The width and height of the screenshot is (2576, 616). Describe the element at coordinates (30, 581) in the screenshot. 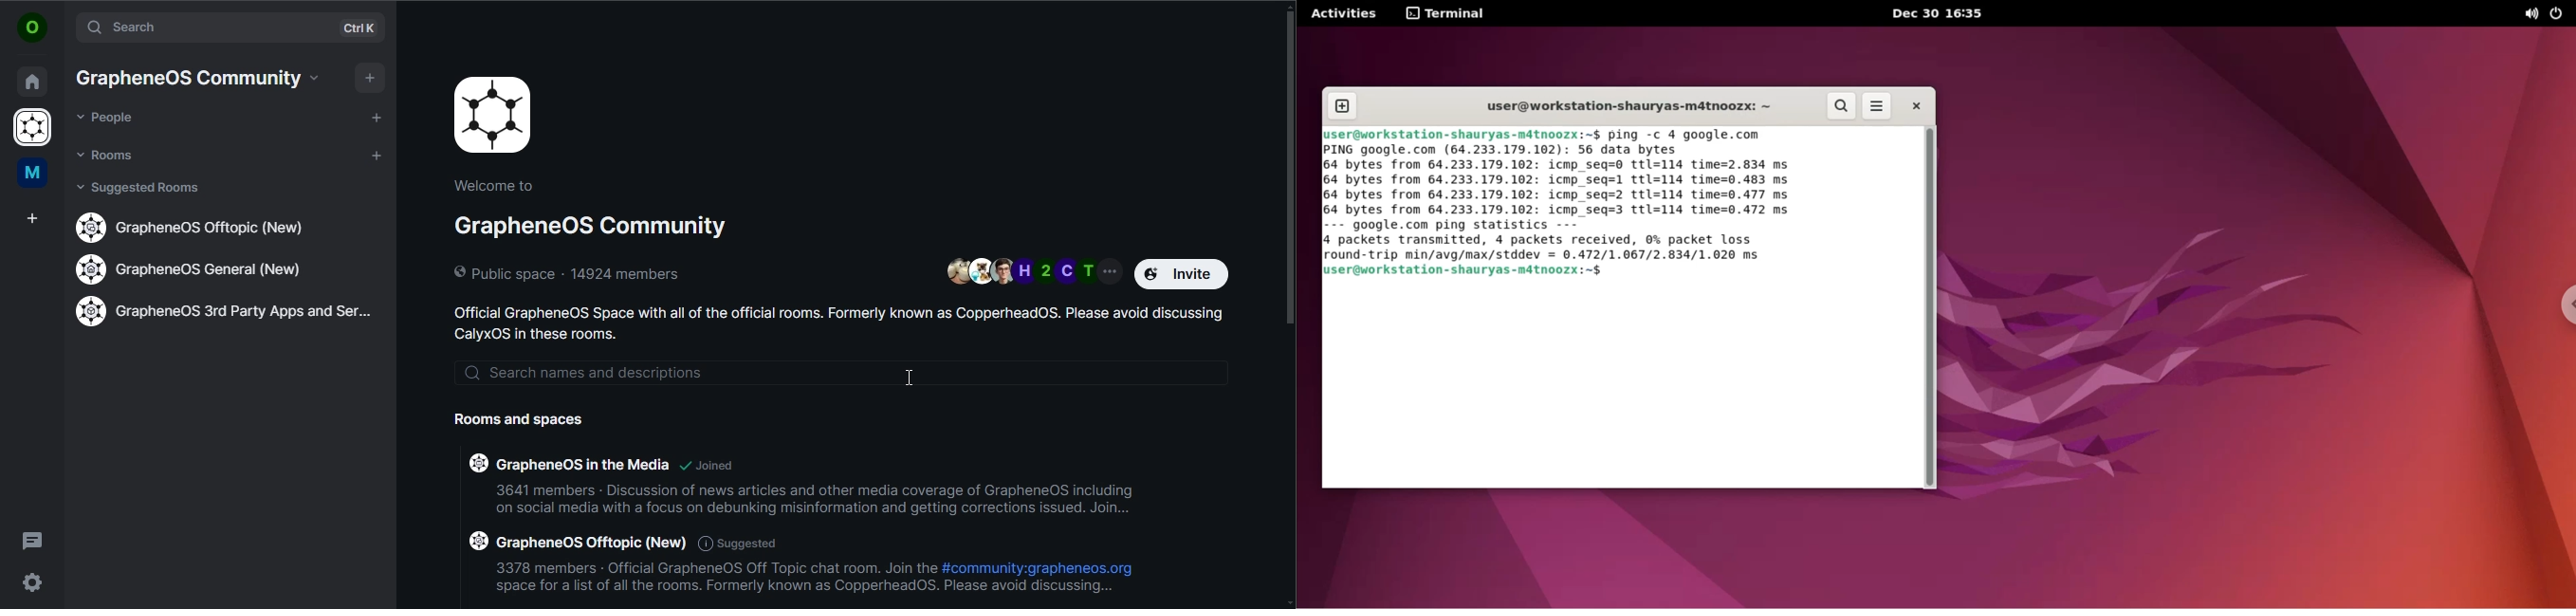

I see `quicker settings` at that location.